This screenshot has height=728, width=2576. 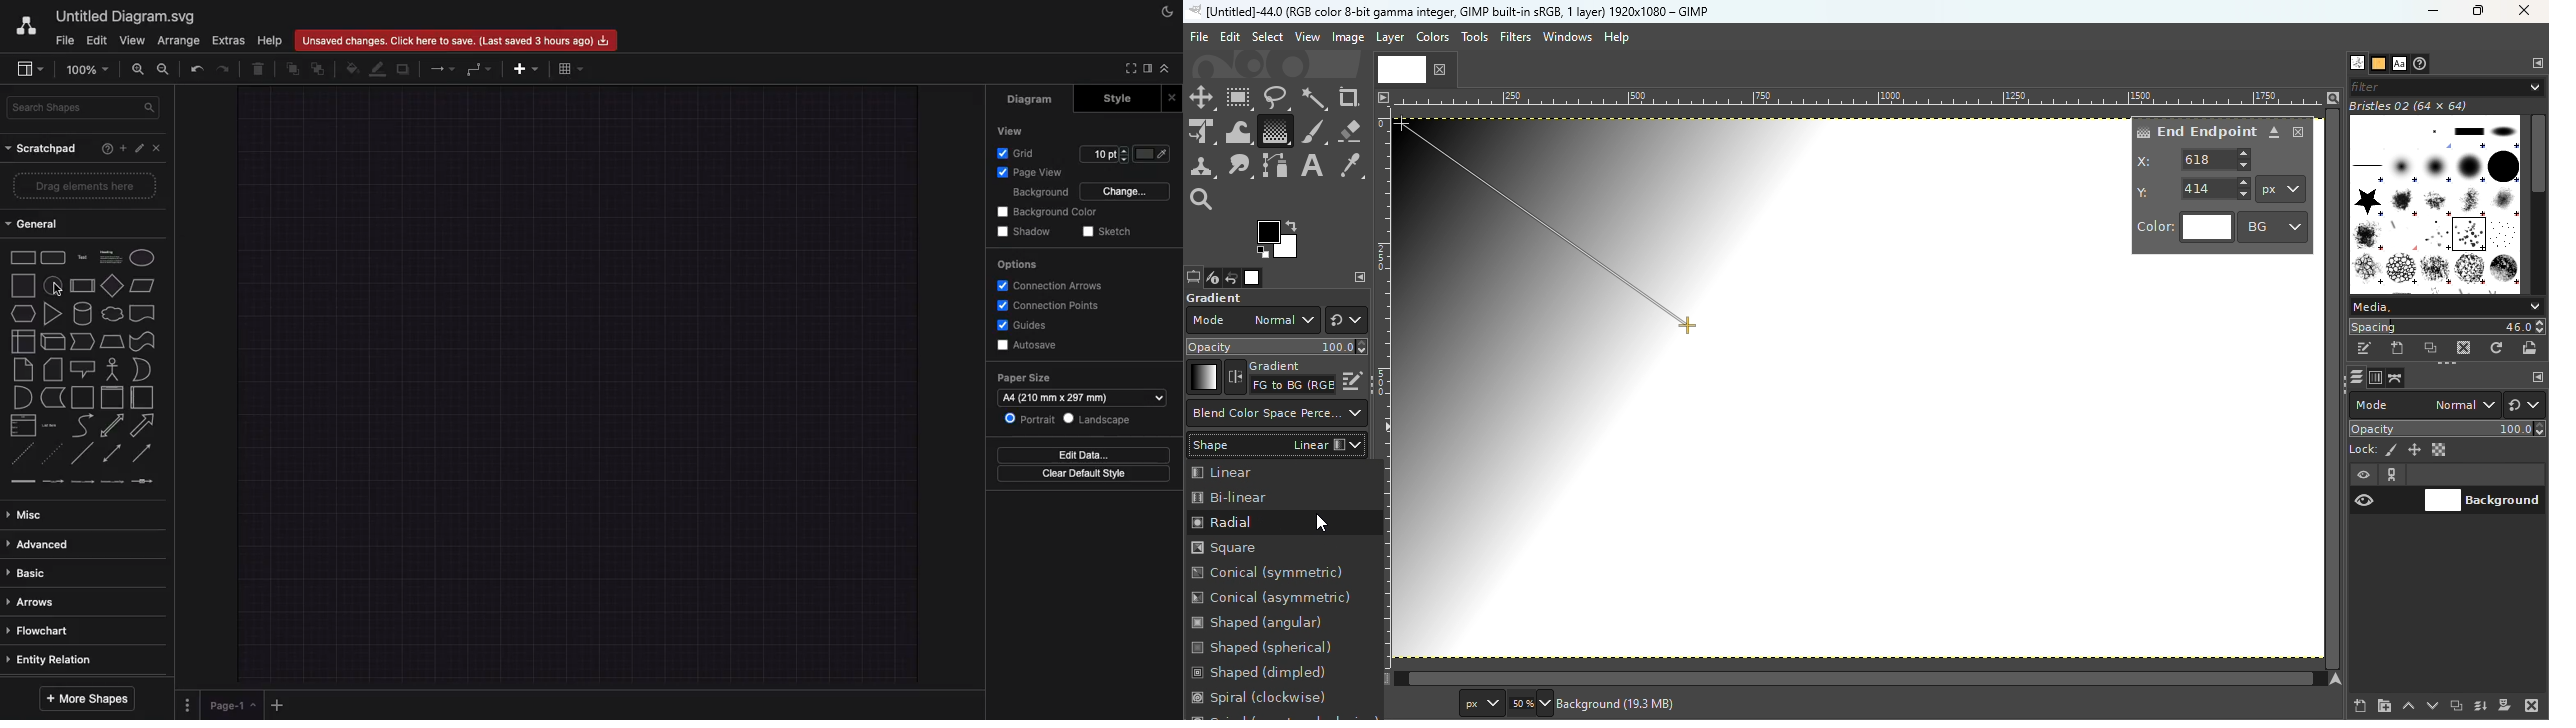 I want to click on Sidebar, so click(x=1152, y=69).